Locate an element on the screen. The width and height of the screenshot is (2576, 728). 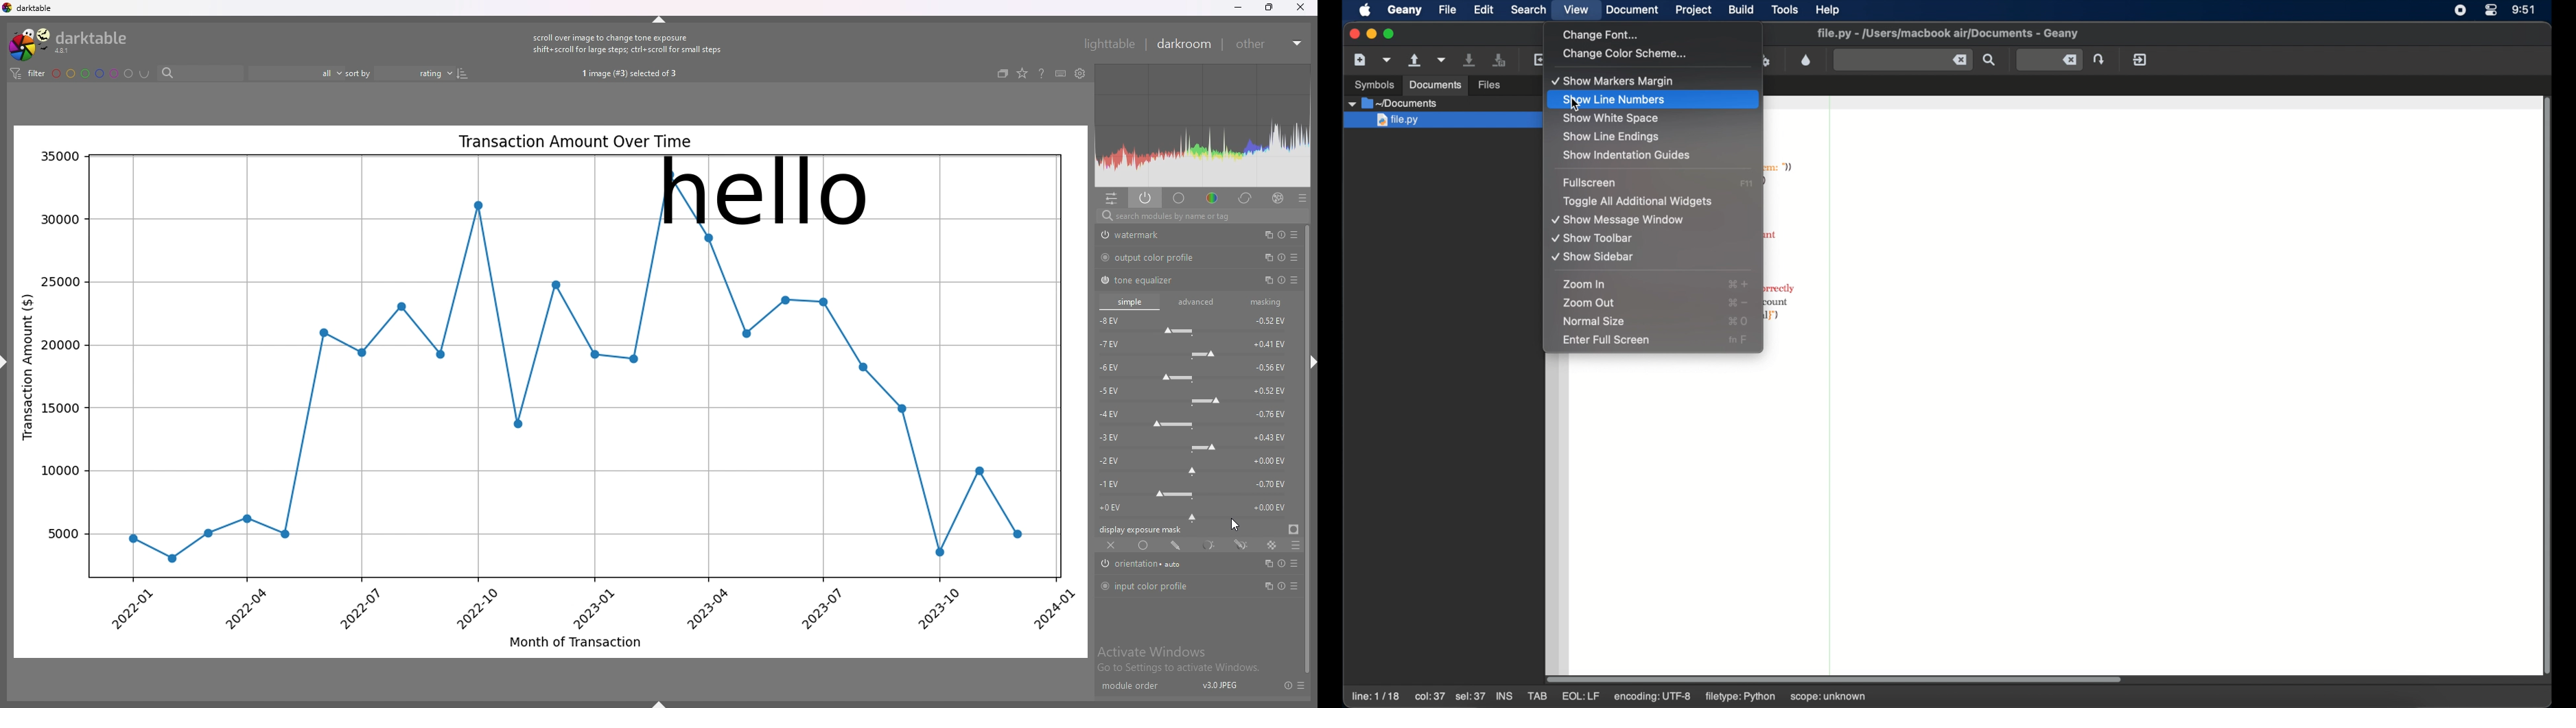
switch off/on is located at coordinates (1105, 586).